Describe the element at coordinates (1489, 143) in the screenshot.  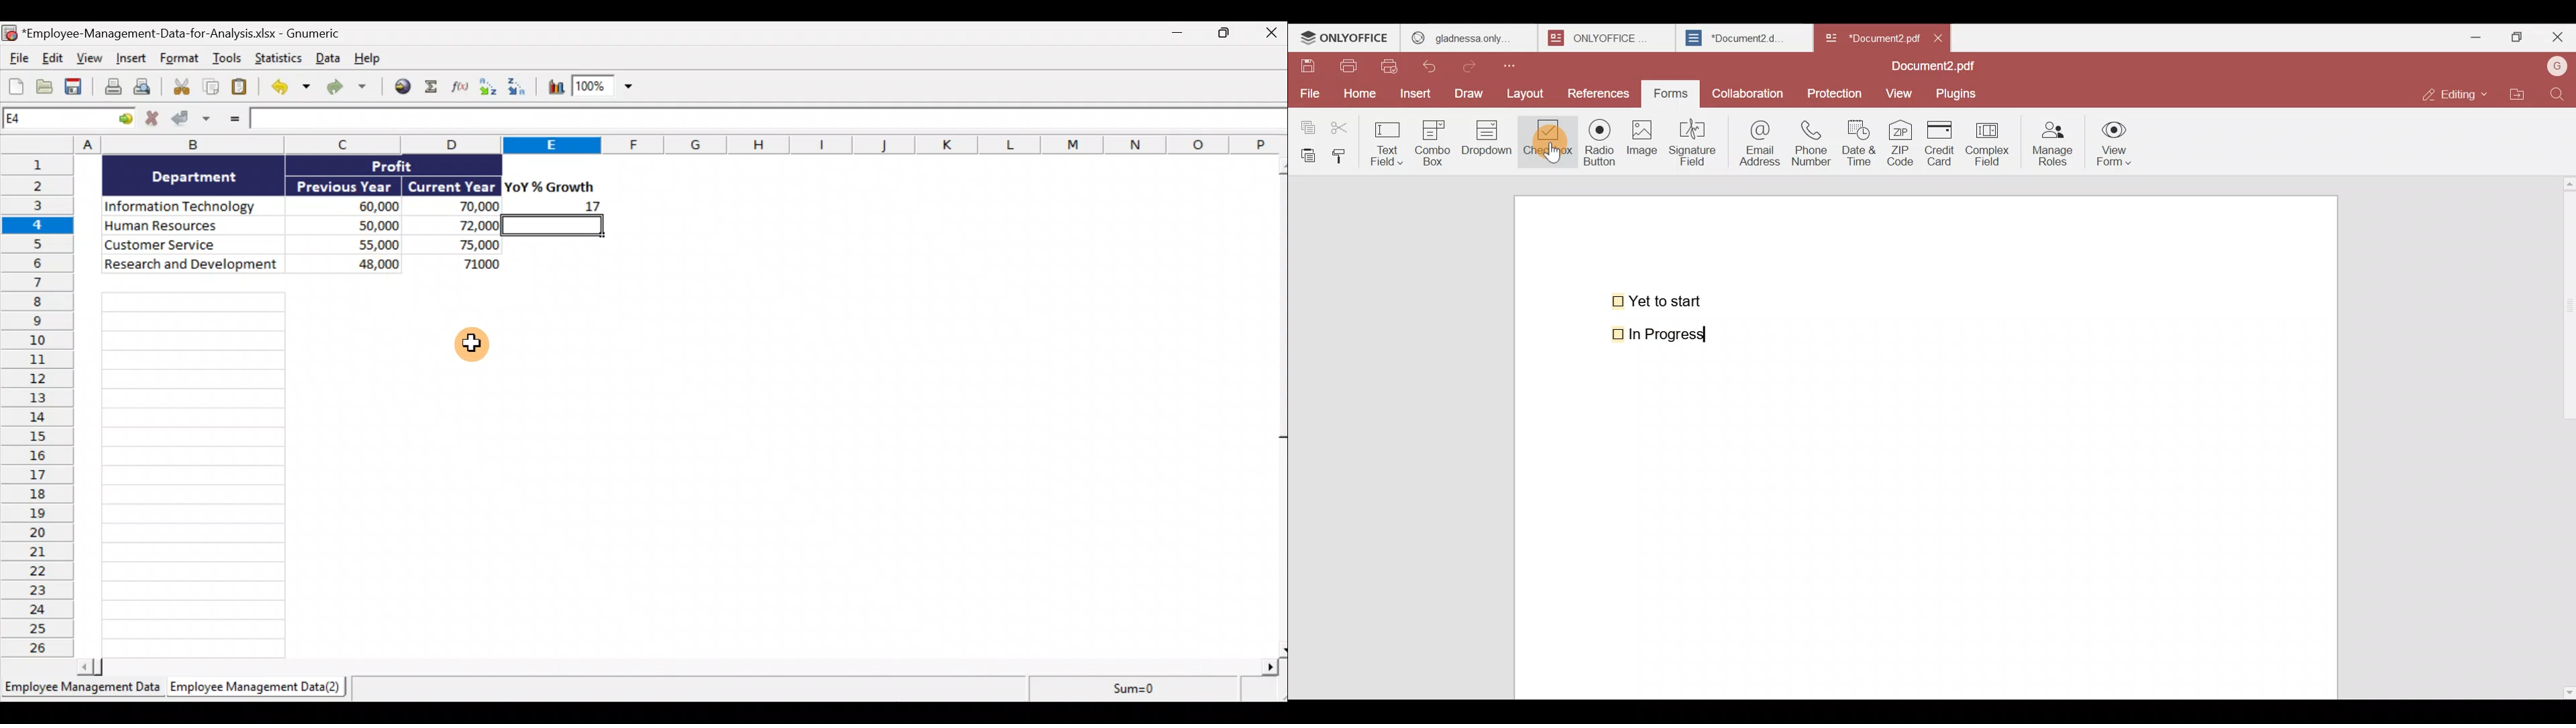
I see `Dropdown` at that location.